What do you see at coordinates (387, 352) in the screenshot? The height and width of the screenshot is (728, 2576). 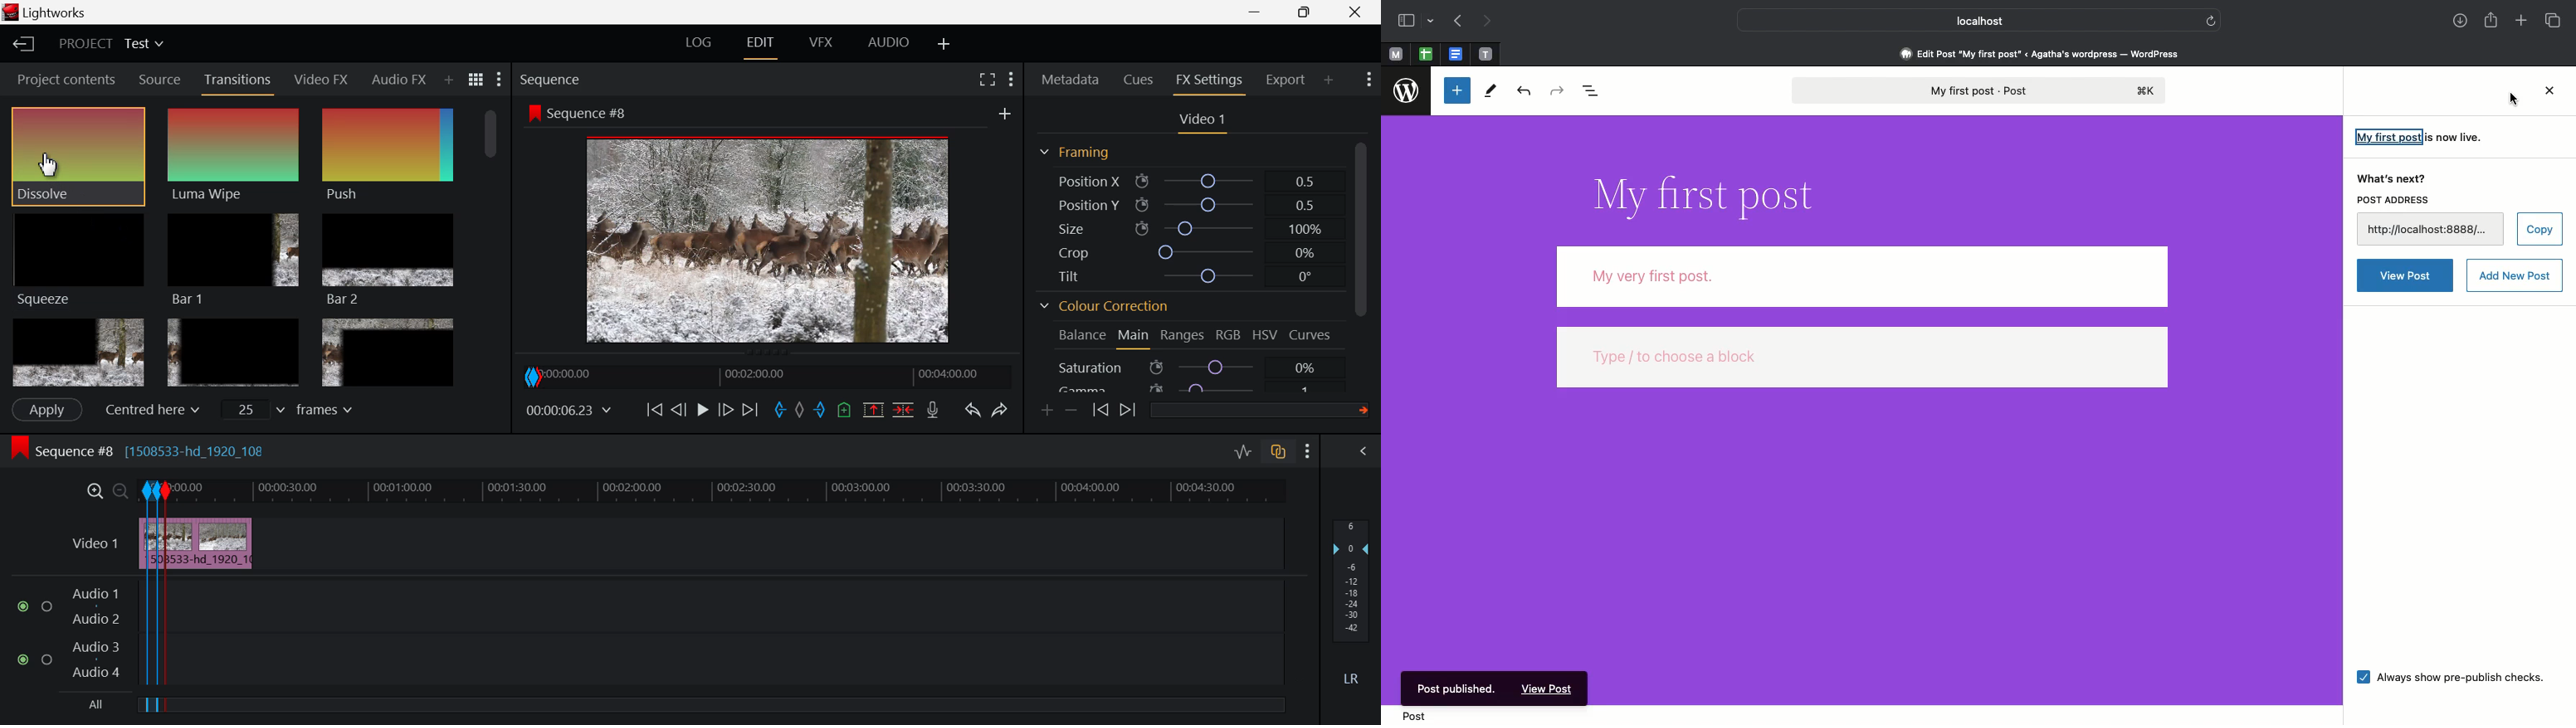 I see `Box 6` at bounding box center [387, 352].